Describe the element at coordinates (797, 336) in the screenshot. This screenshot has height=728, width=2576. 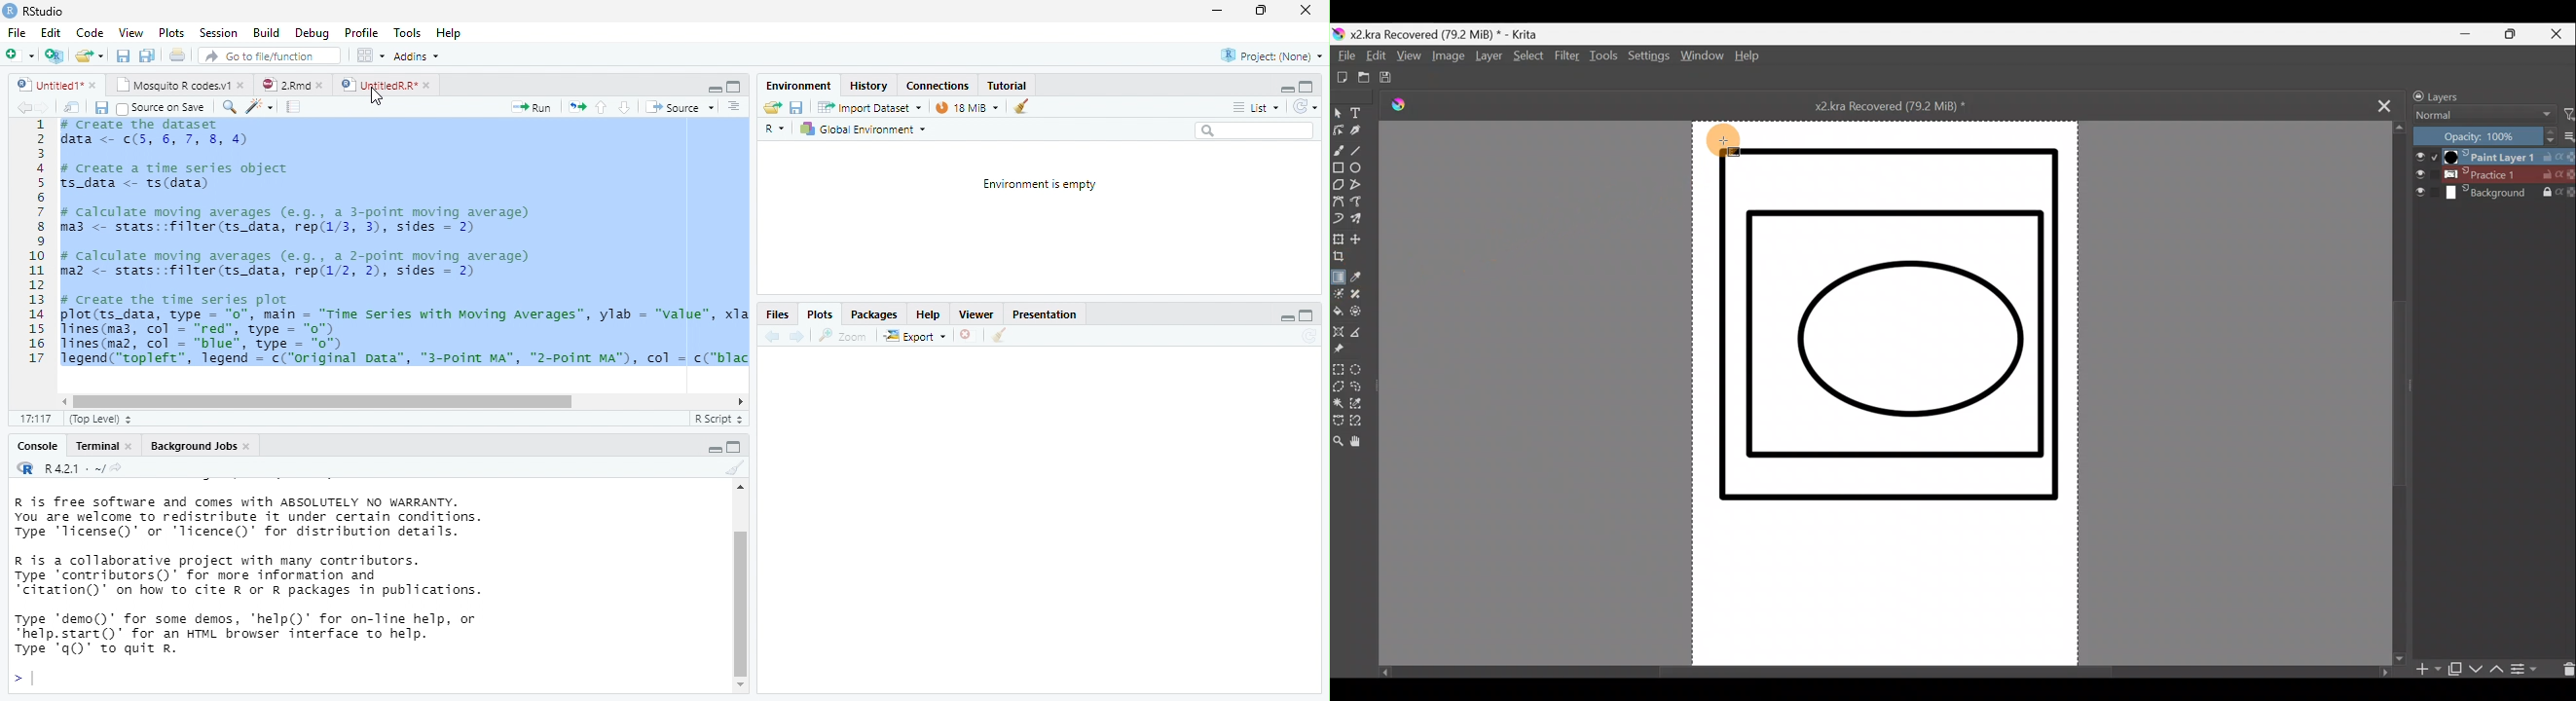
I see `next` at that location.